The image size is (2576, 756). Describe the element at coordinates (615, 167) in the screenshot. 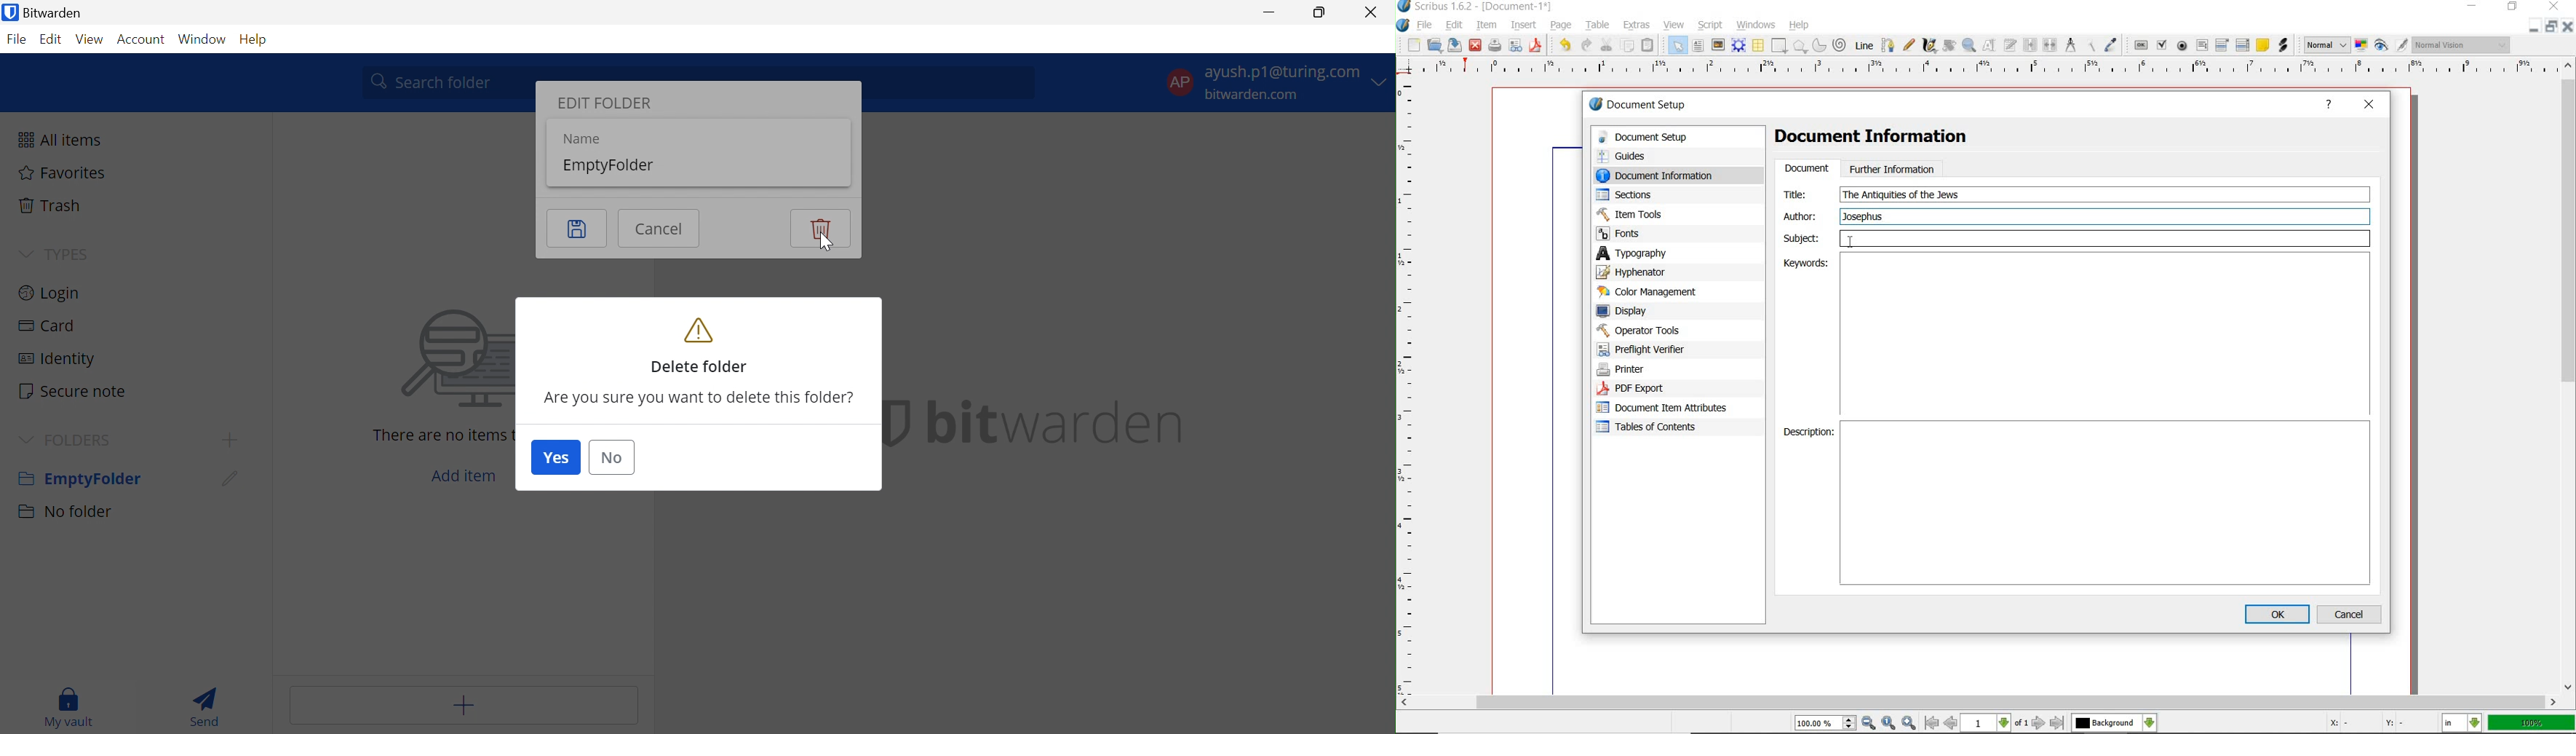

I see `EmptyFolder` at that location.